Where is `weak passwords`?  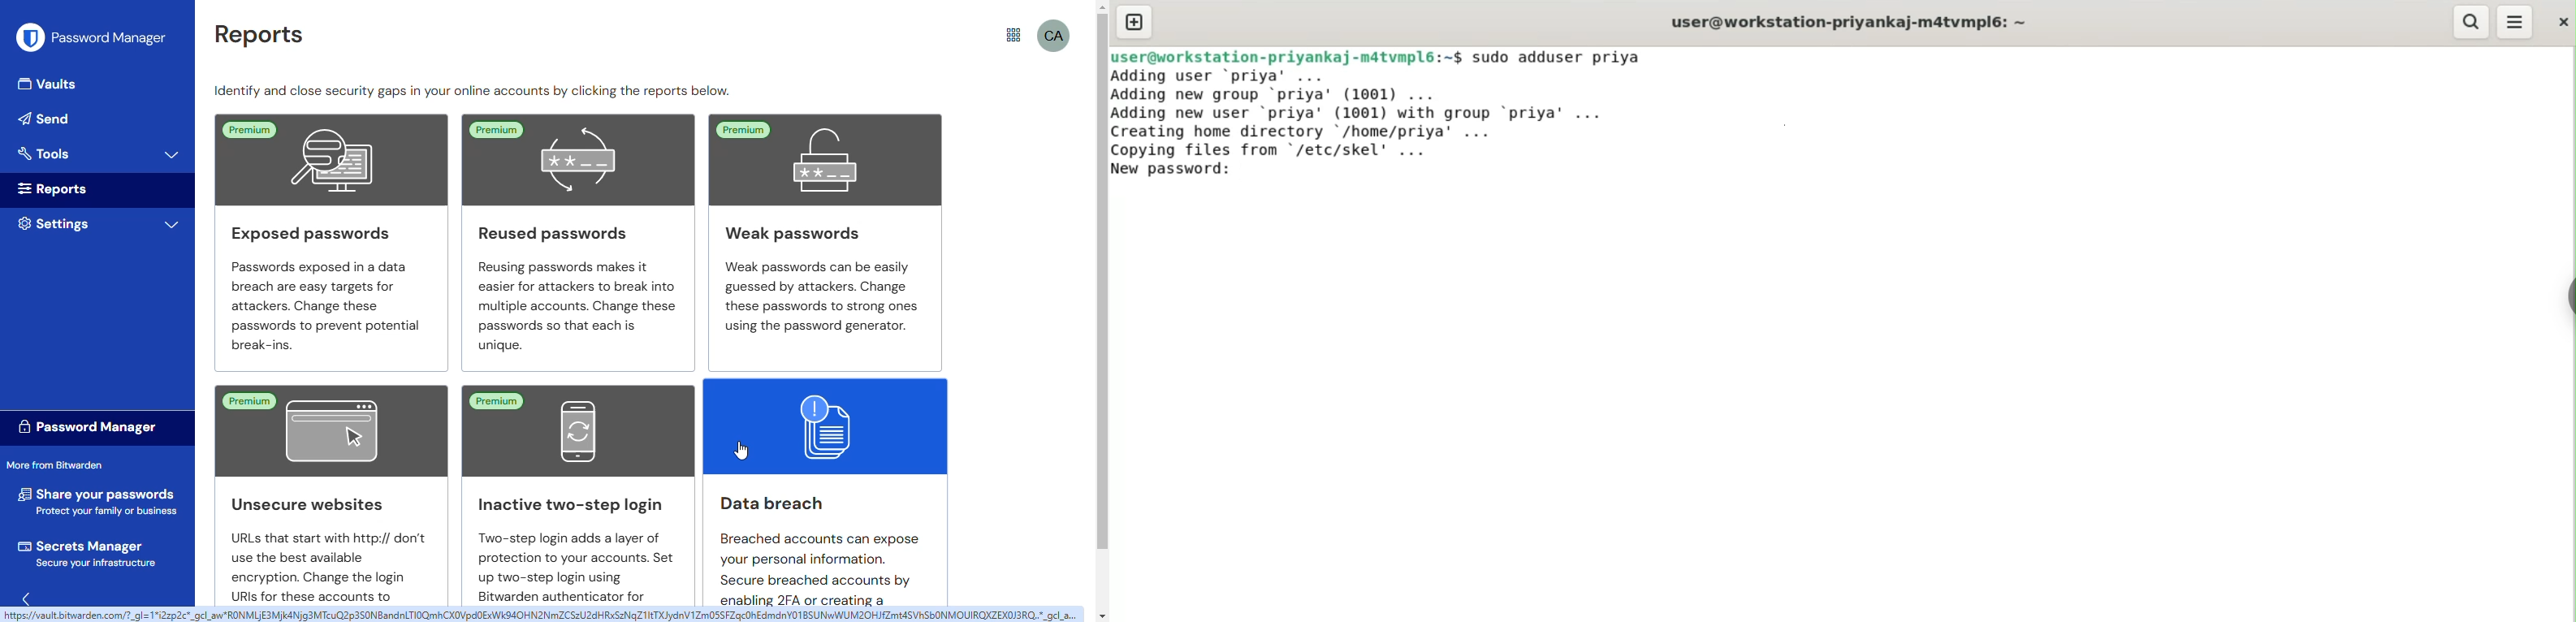 weak passwords is located at coordinates (824, 158).